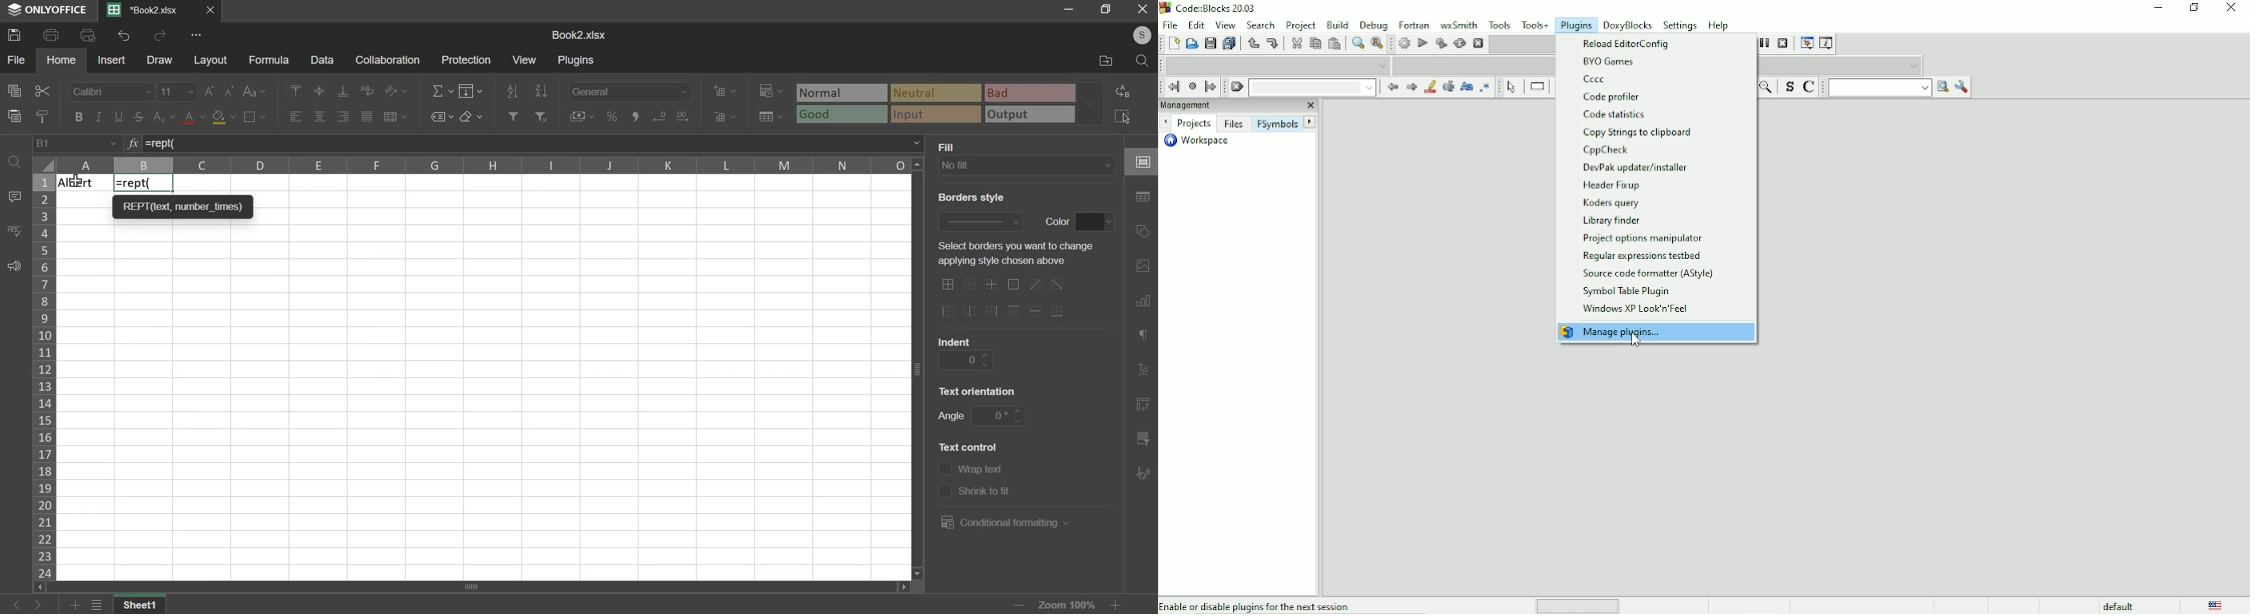  I want to click on feedback, so click(13, 265).